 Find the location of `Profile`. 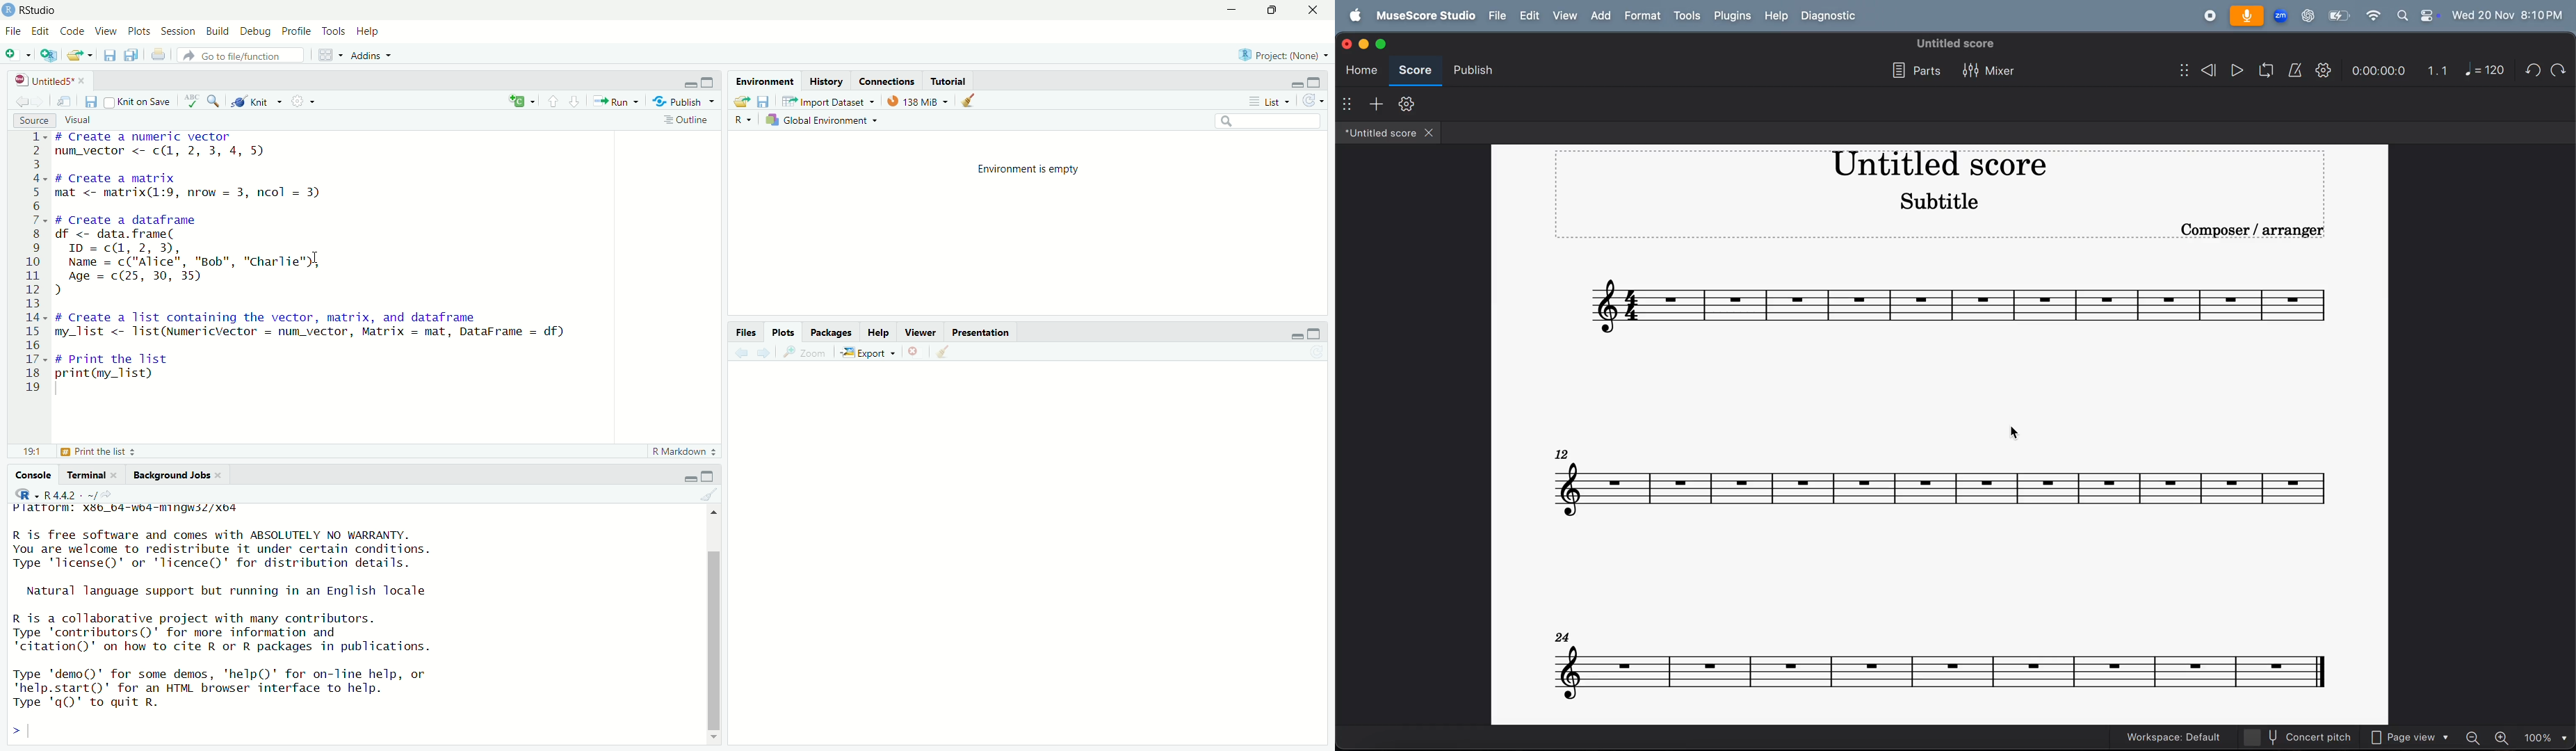

Profile is located at coordinates (295, 31).